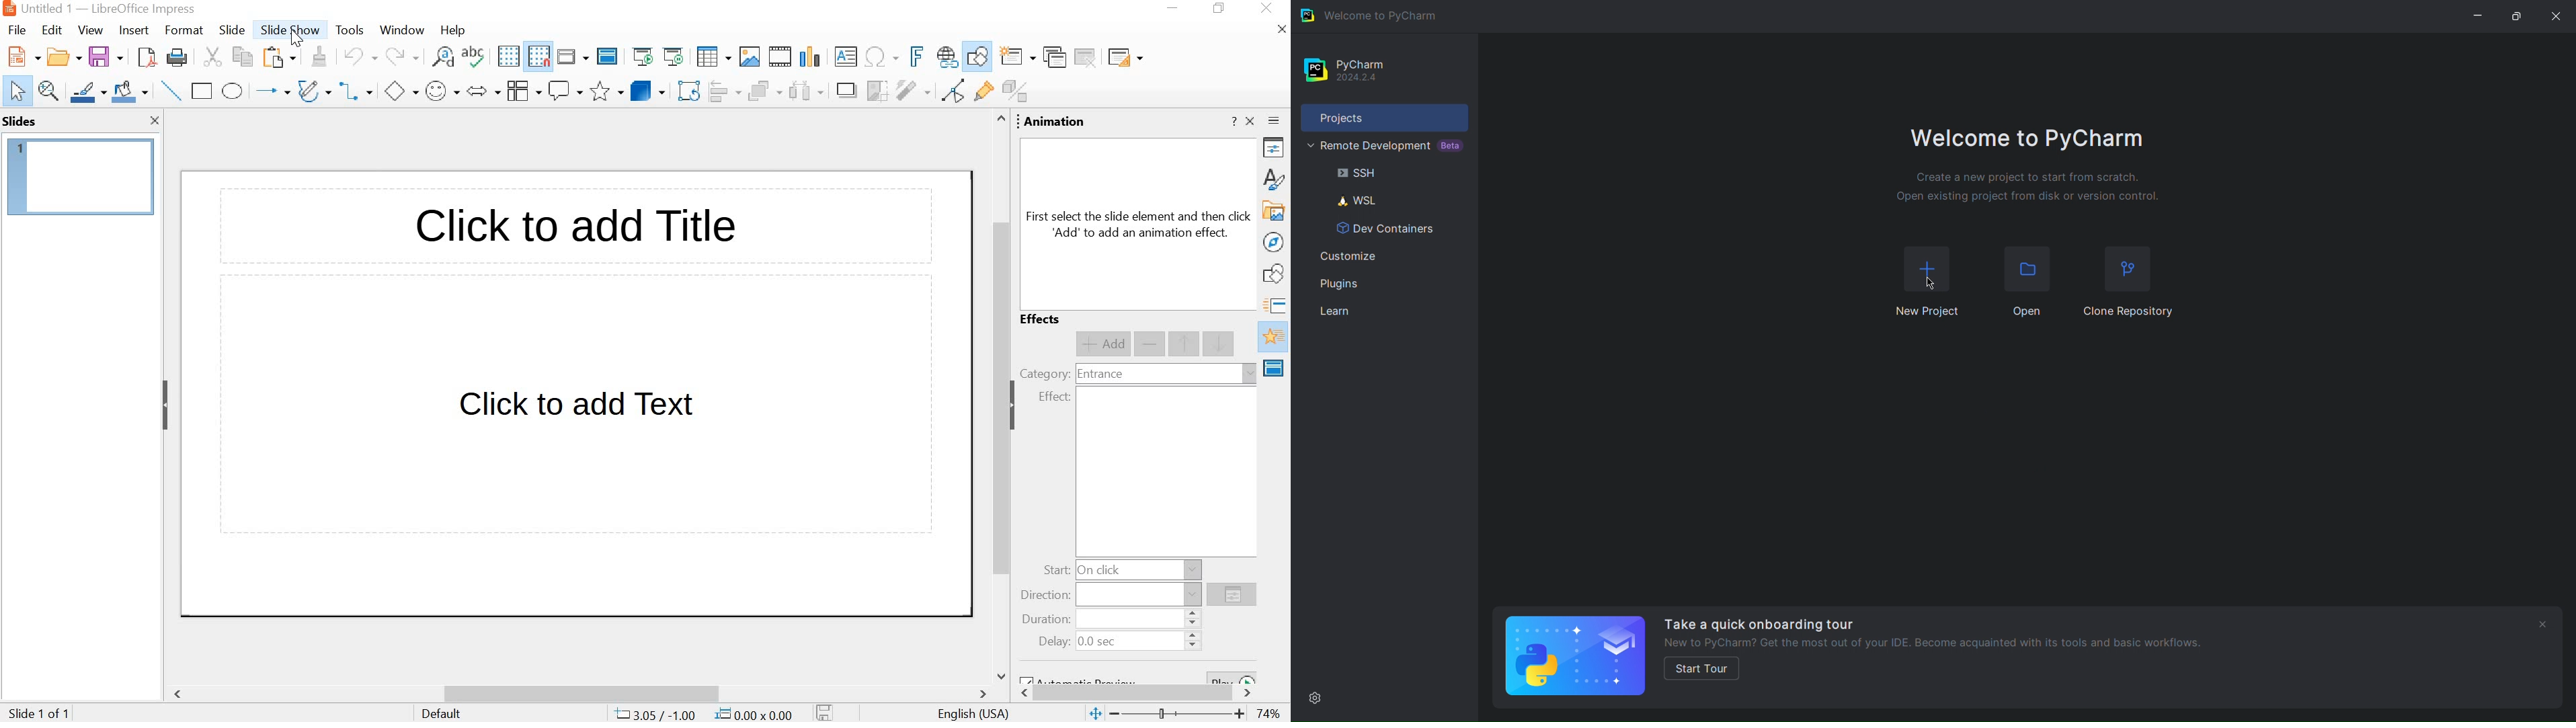 Image resolution: width=2576 pixels, height=728 pixels. What do you see at coordinates (763, 92) in the screenshot?
I see `arrange` at bounding box center [763, 92].